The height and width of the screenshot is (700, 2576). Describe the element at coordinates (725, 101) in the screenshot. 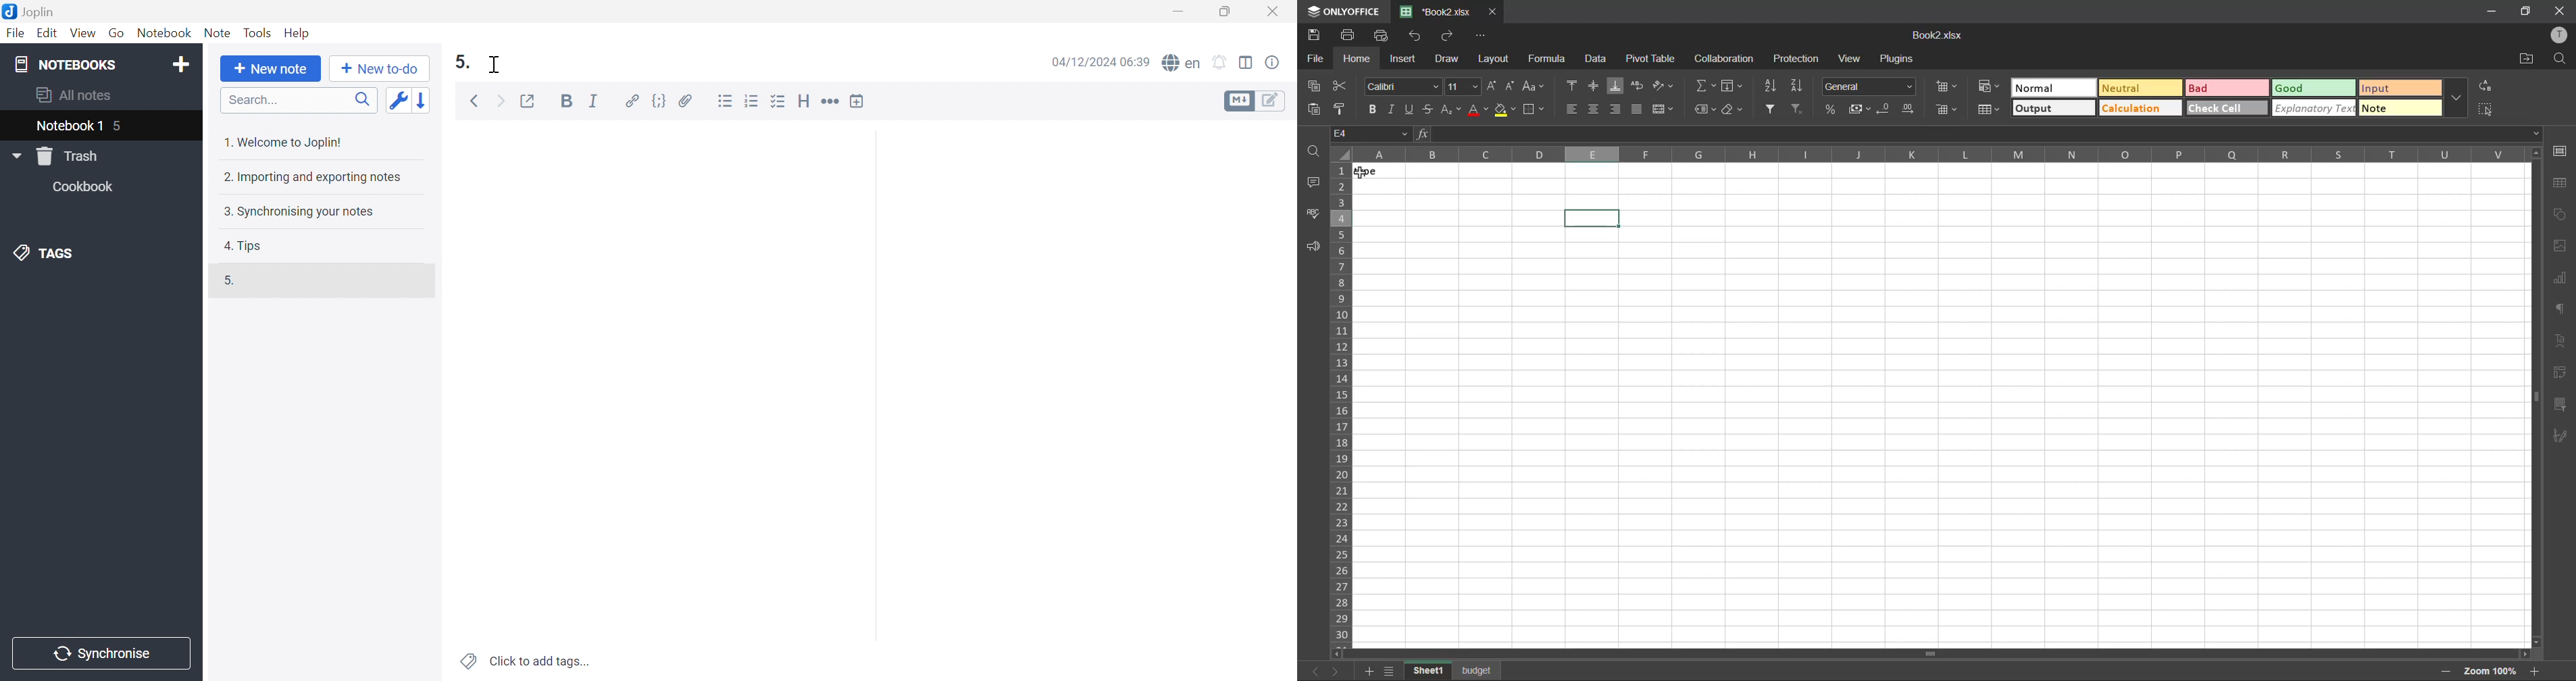

I see `Bulleted list` at that location.